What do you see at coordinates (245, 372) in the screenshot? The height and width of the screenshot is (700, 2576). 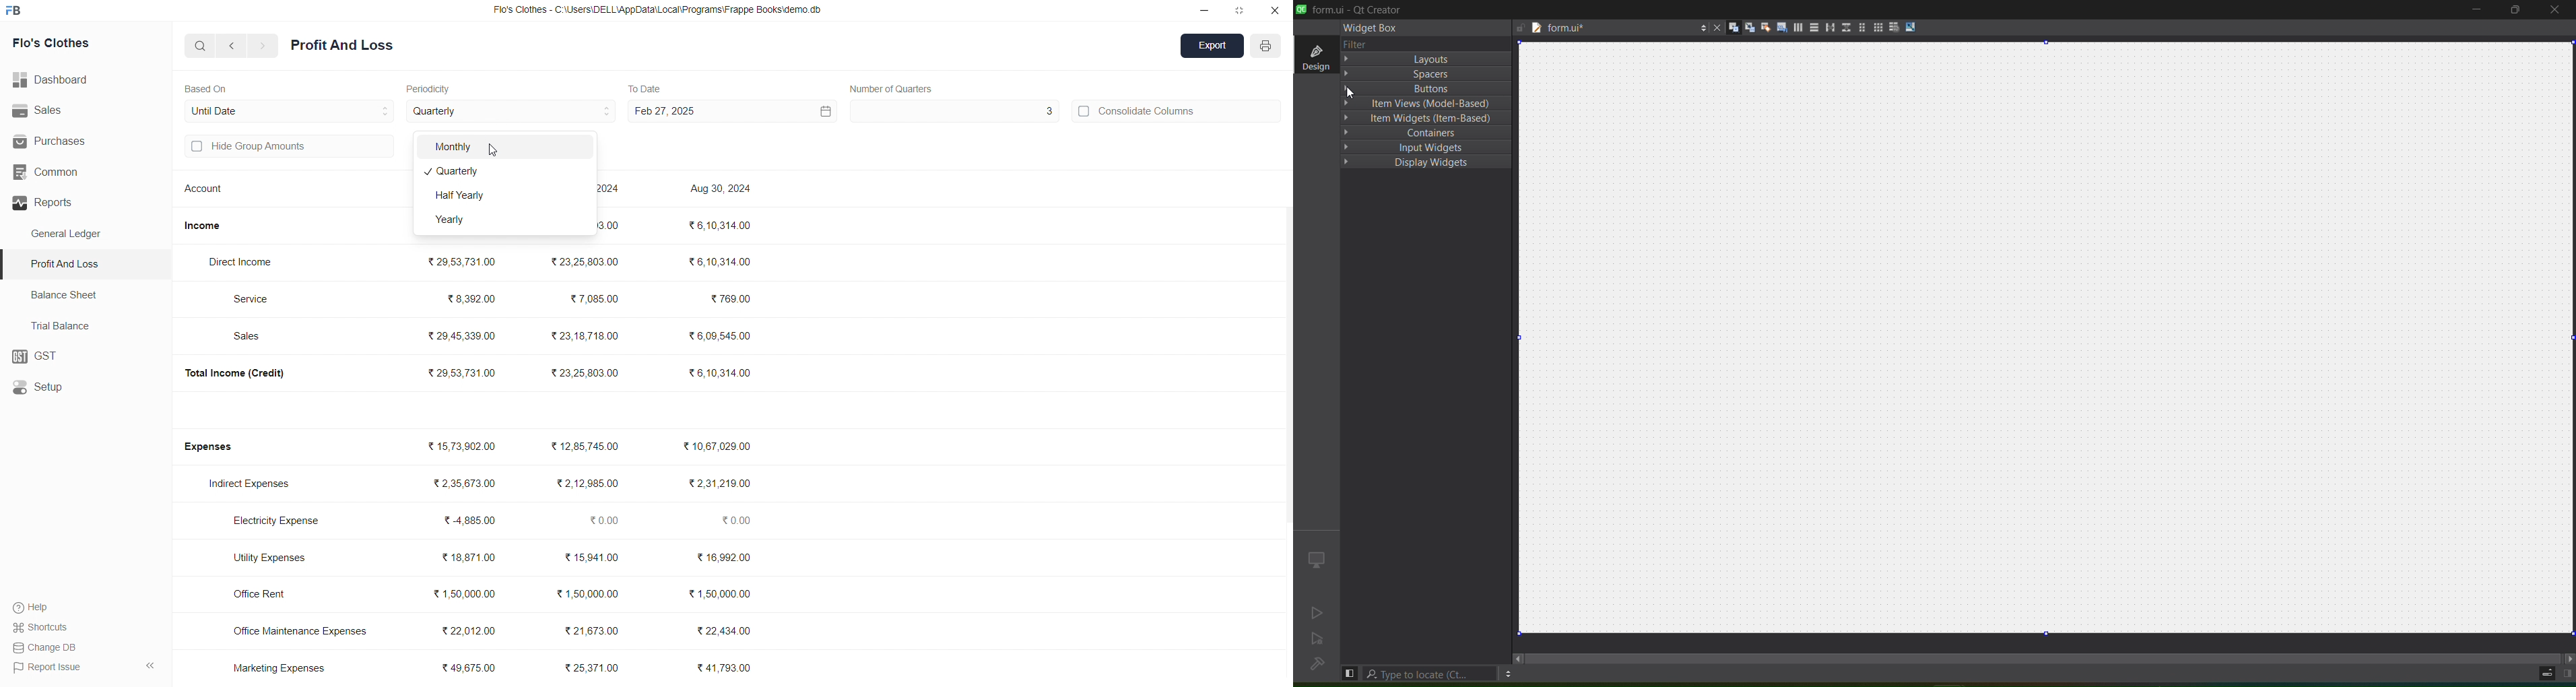 I see `Total Income (Credit)` at bounding box center [245, 372].